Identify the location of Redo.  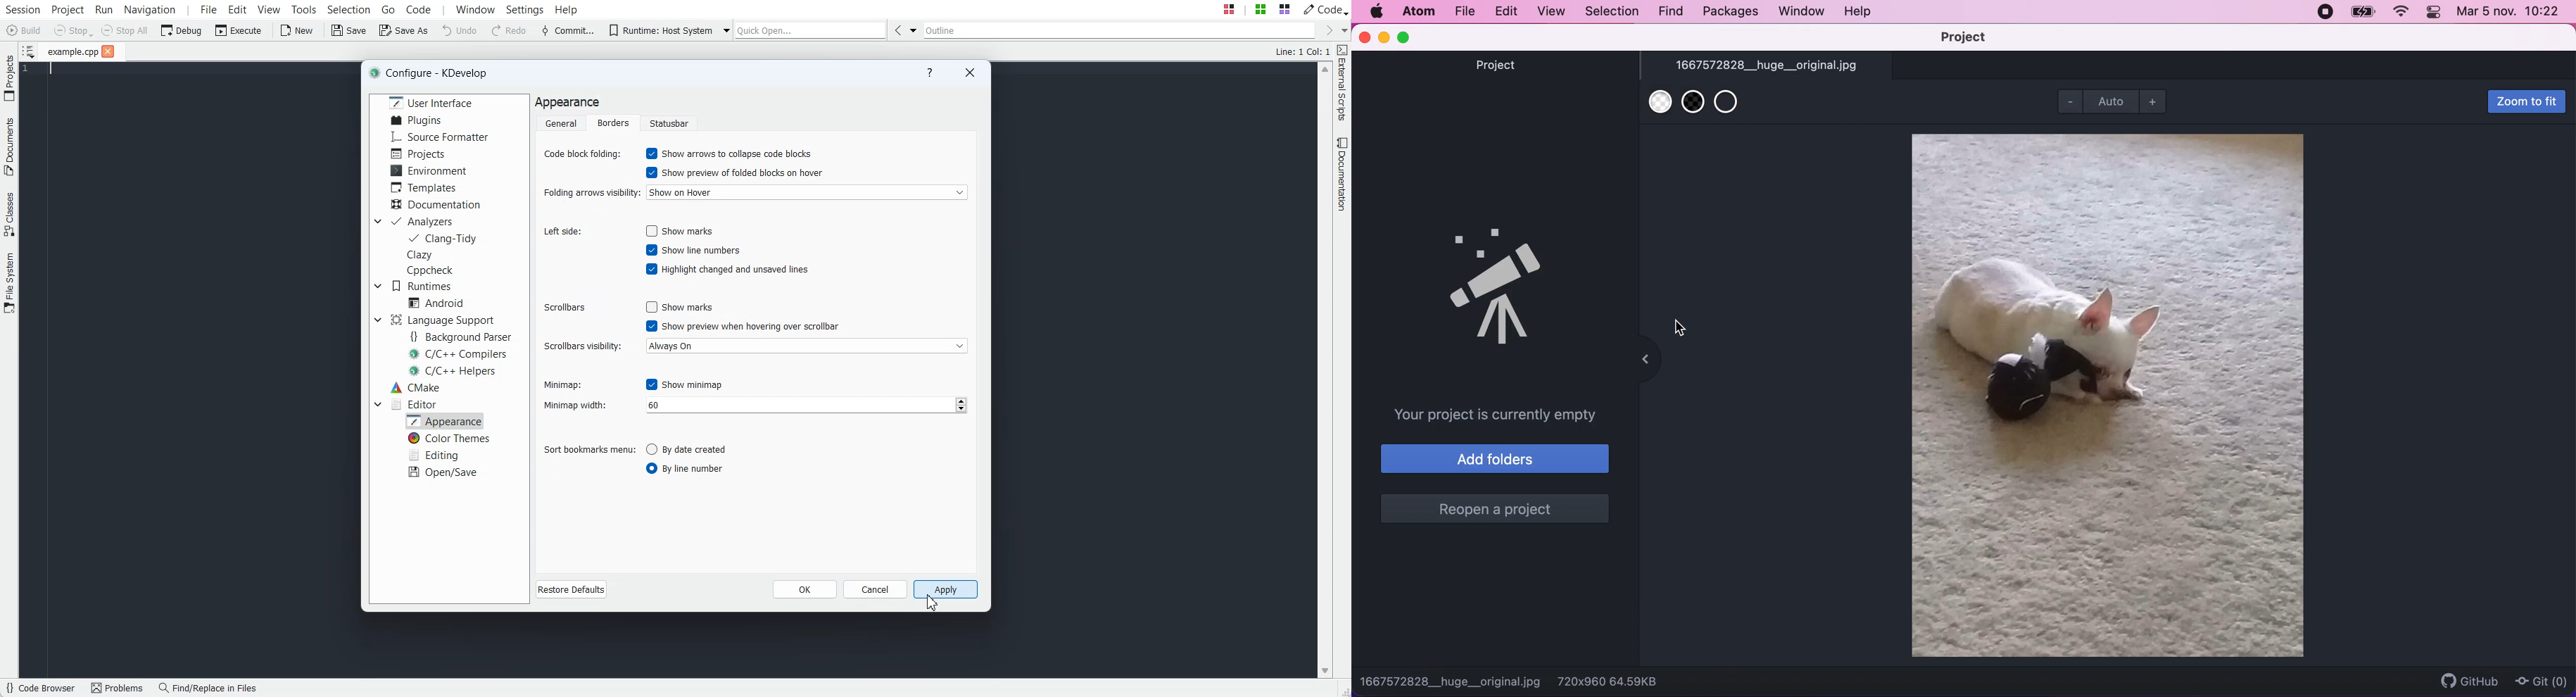
(512, 30).